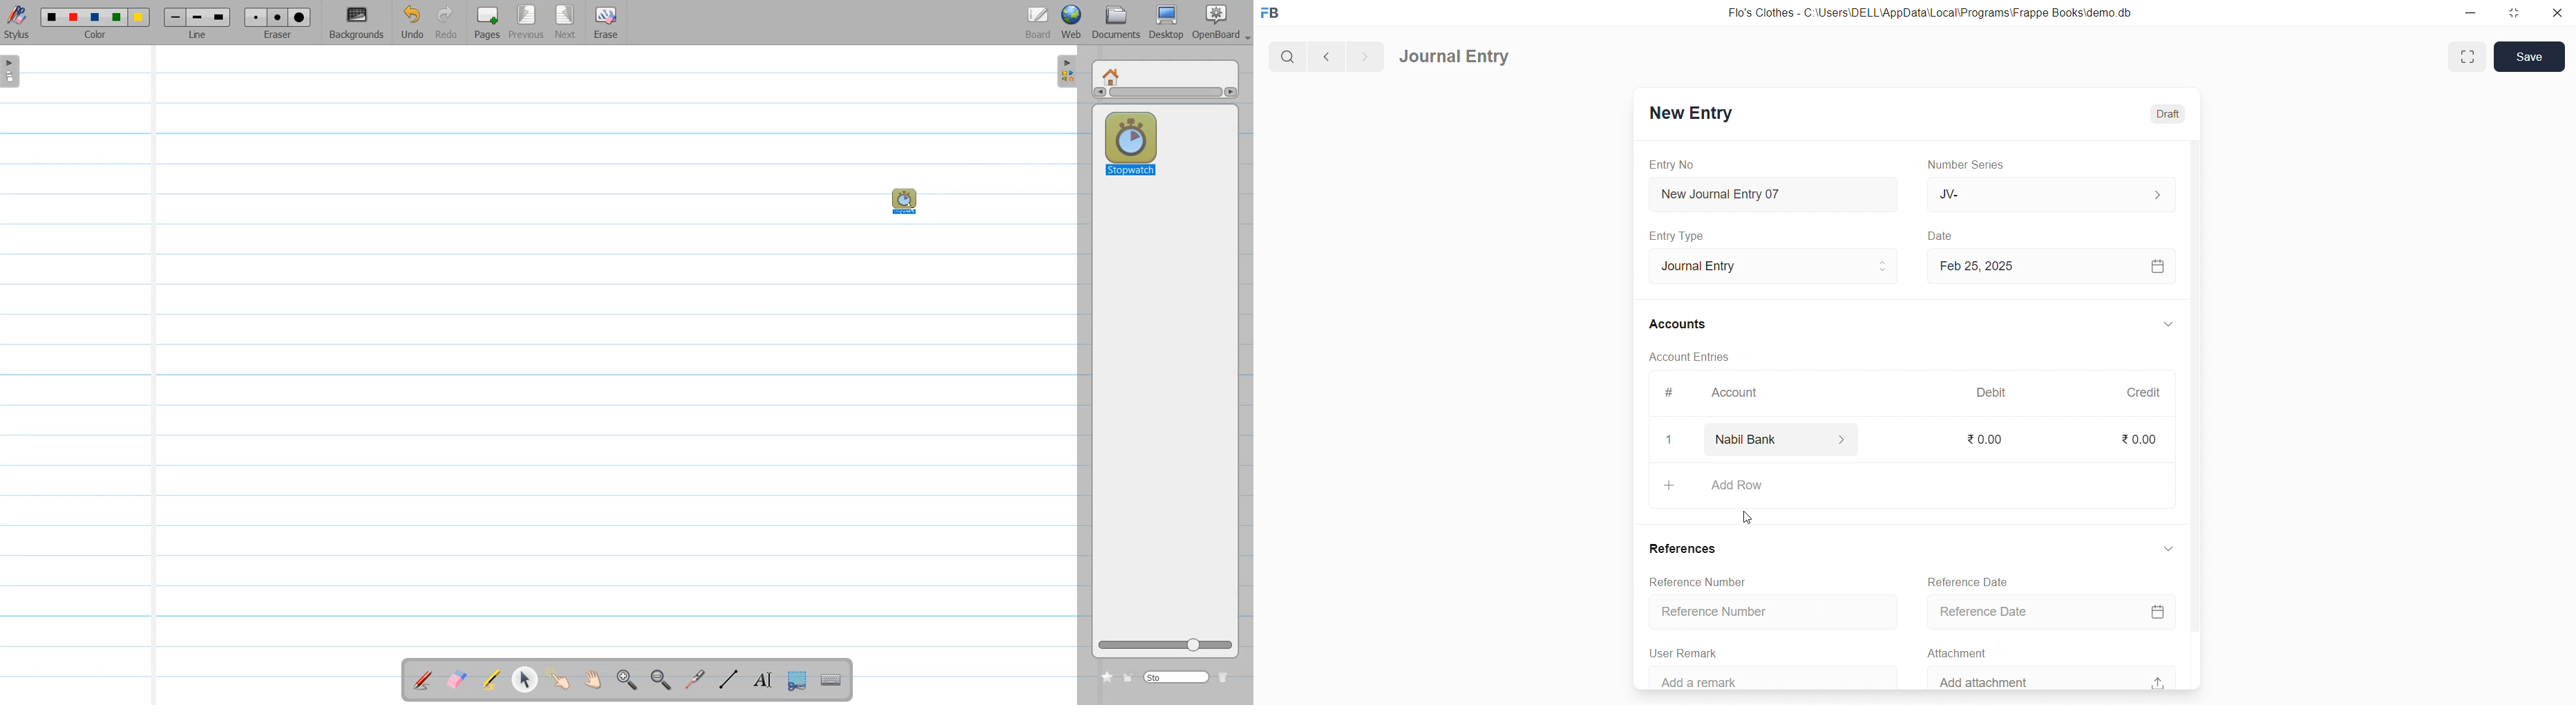  Describe the element at coordinates (1913, 487) in the screenshot. I see `Add Row` at that location.